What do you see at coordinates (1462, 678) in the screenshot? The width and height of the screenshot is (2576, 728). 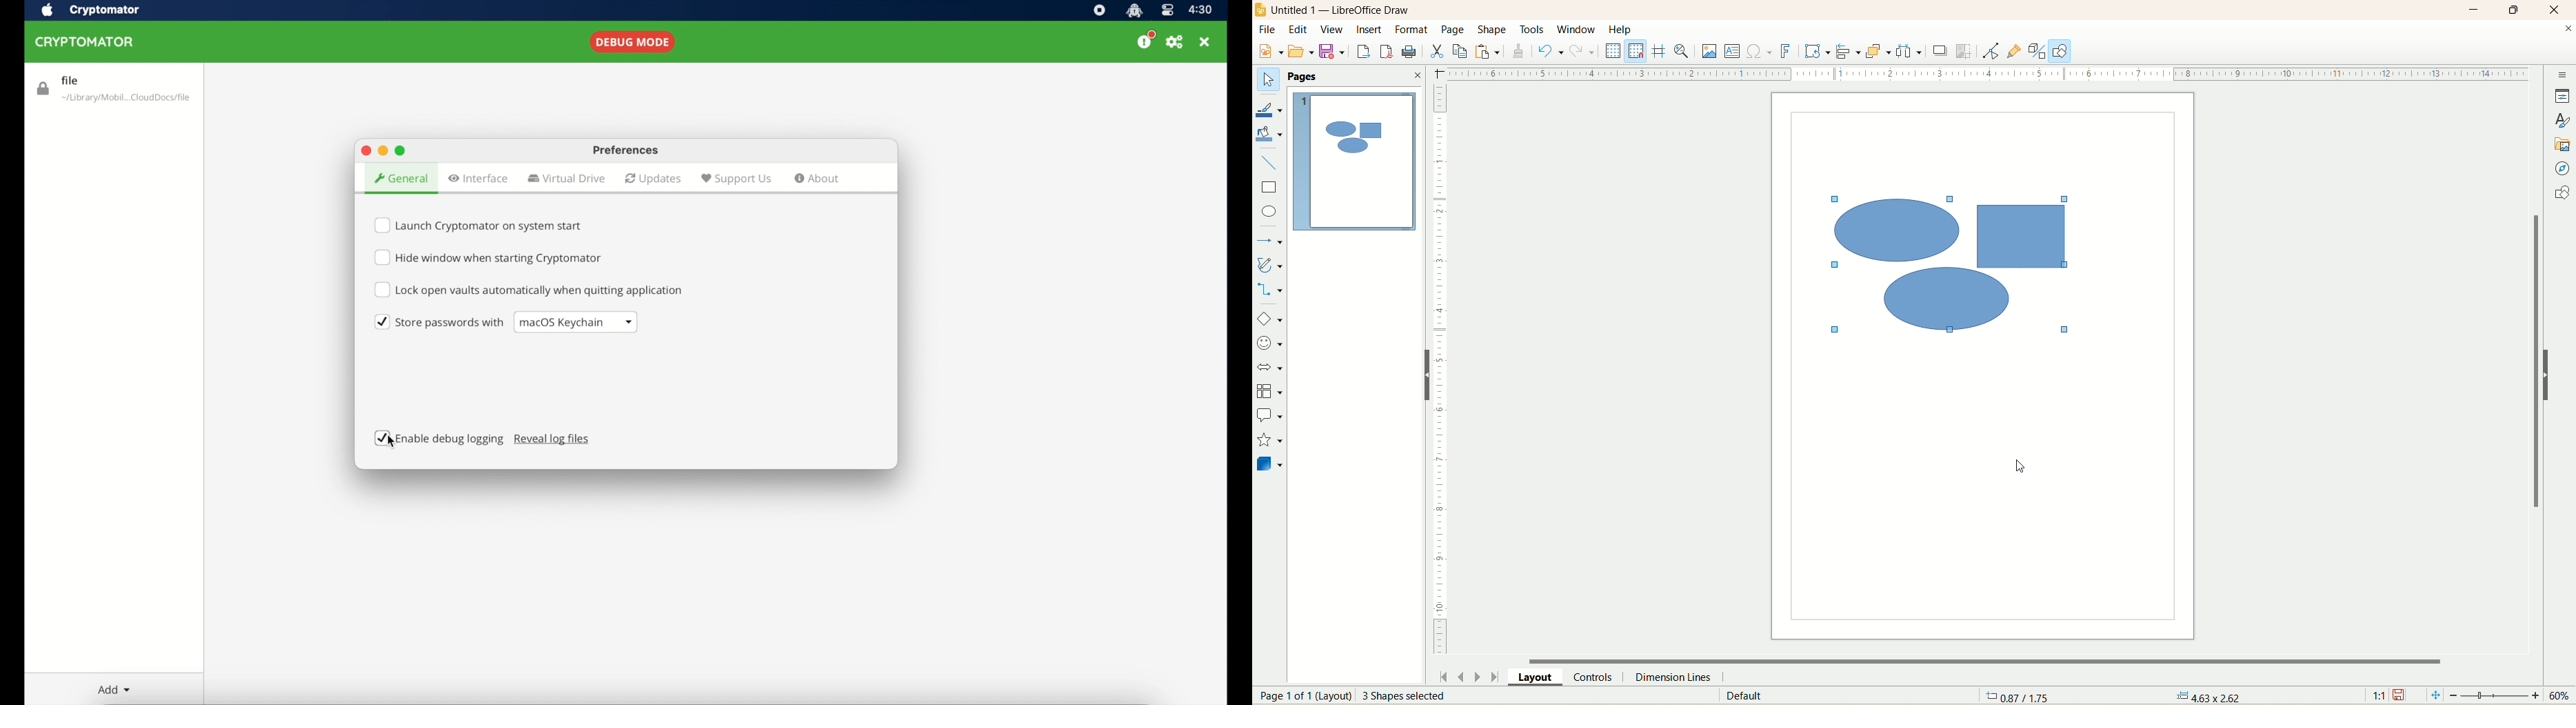 I see `previous` at bounding box center [1462, 678].